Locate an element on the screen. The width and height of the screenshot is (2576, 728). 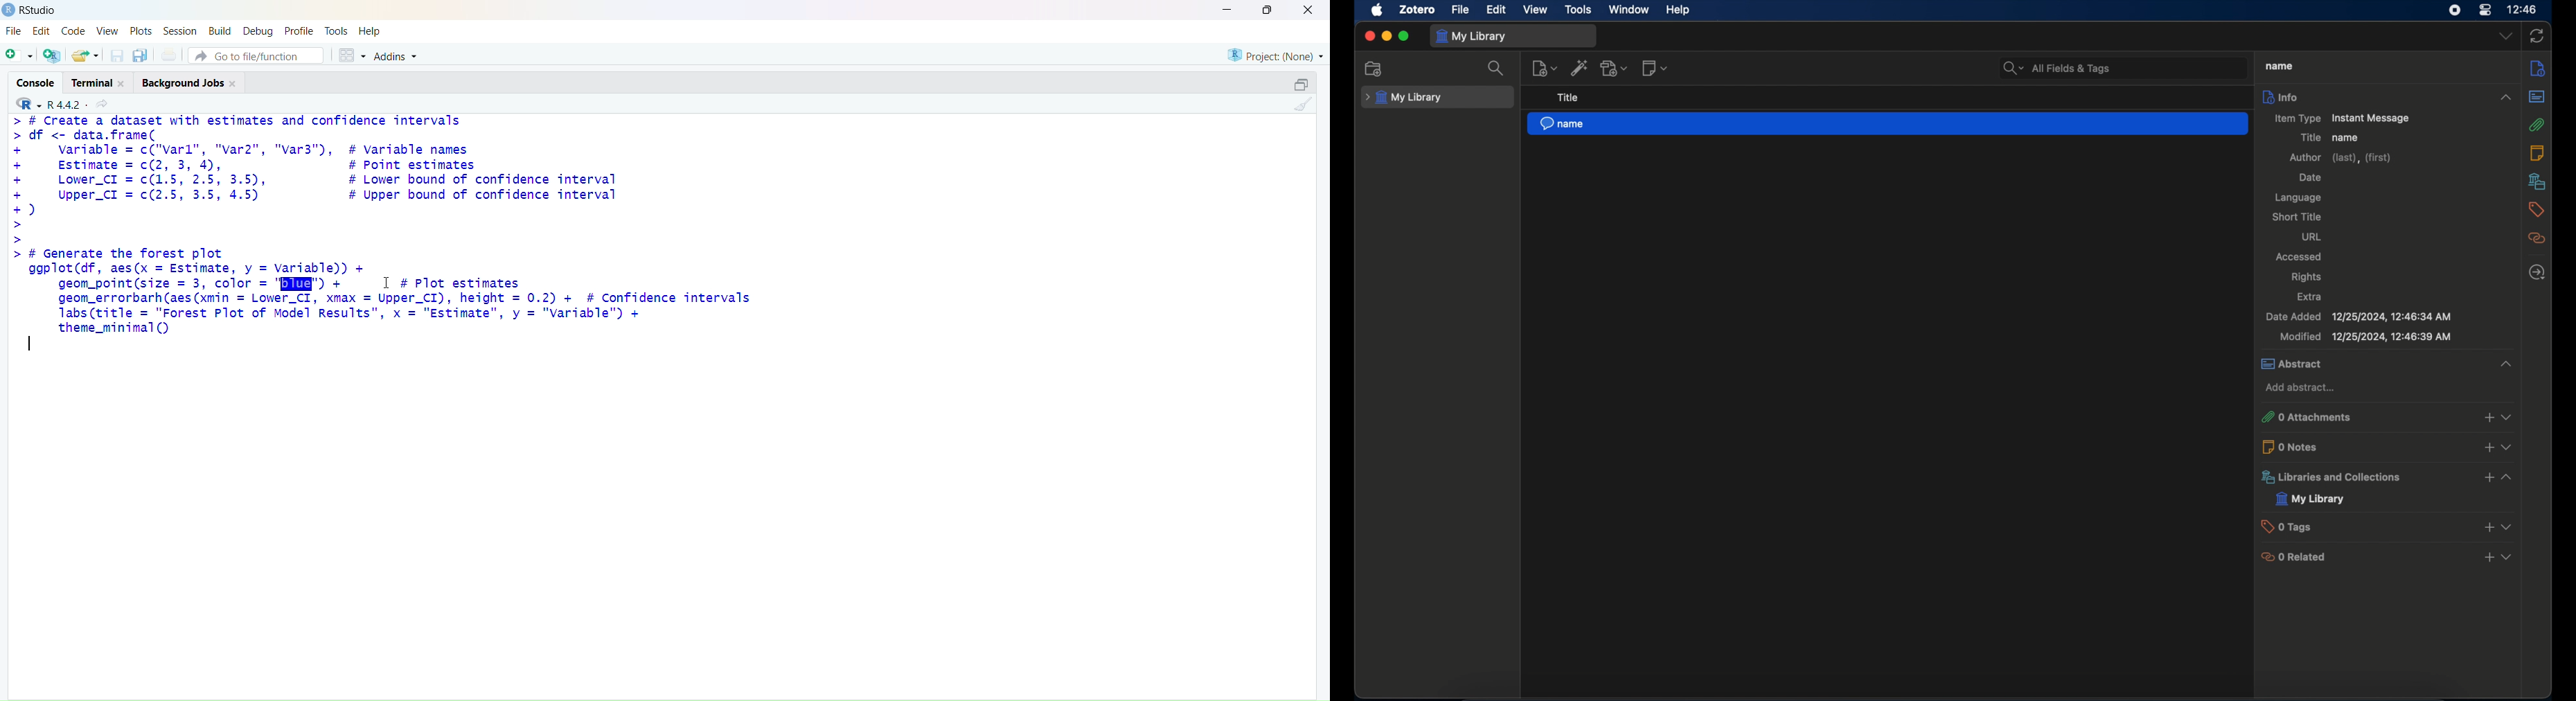
# Create a dataset with estimates and confidence intervals
df <- data.frame(
variable = c("varl", "var2", "var3"), # variable names
Estimate = c(2, 3, 4), # Point estimates
Lower_CI = c(1.5, 2.5, 3.5), # Lower bound of confidence interval
Upper_CI = c(2.5, 3.5, 4.5) # Upper bound of confidence interval
) is located at coordinates (323, 179).